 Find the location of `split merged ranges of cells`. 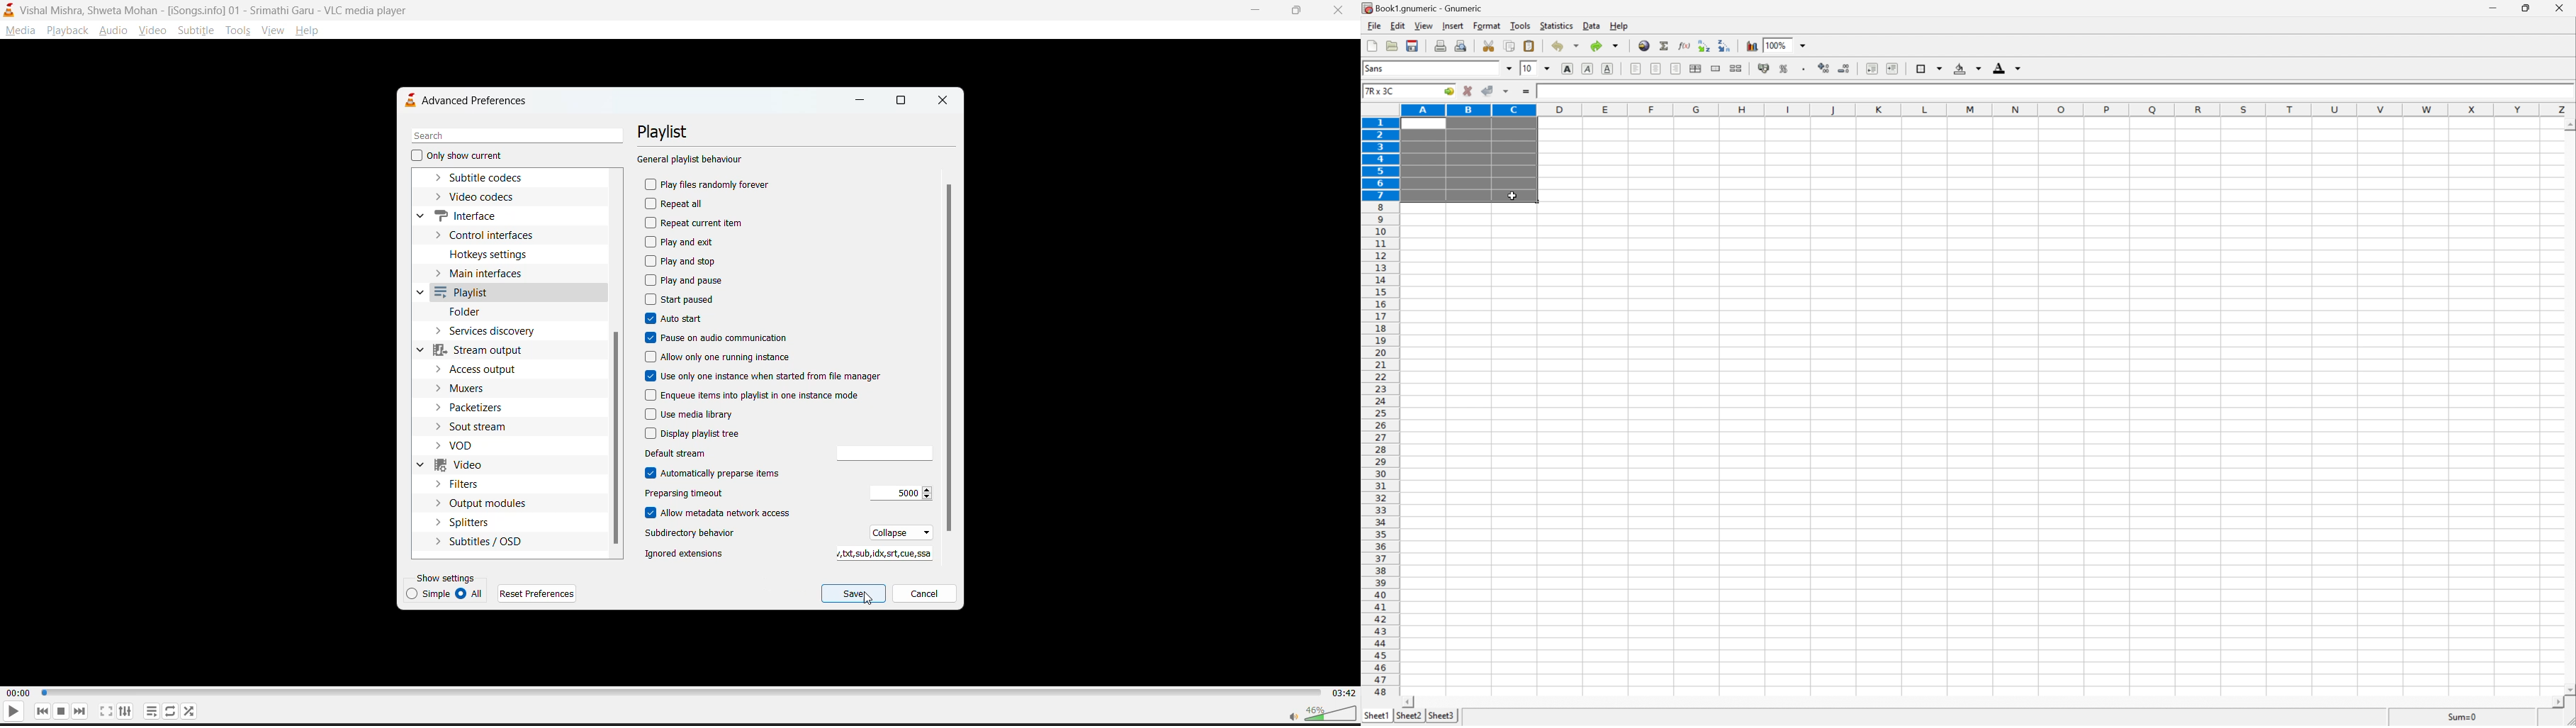

split merged ranges of cells is located at coordinates (1736, 67).